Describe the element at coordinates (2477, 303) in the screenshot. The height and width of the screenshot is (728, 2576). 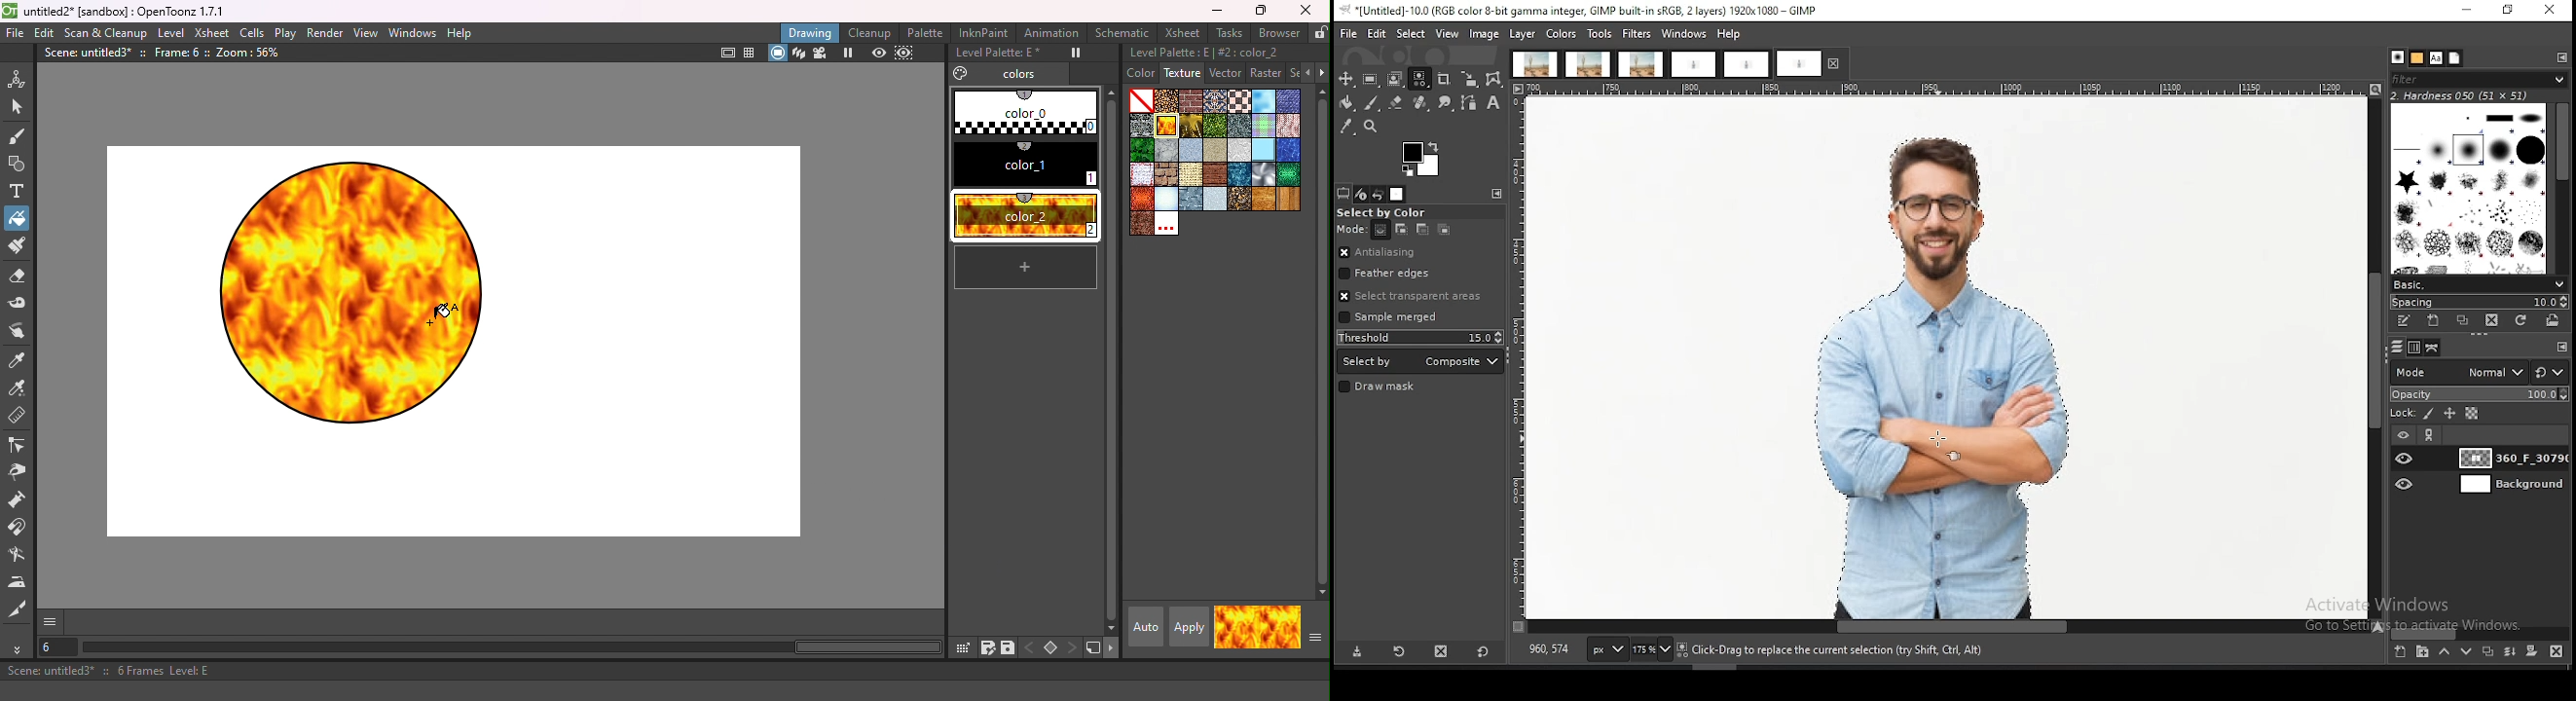
I see `spacing` at that location.